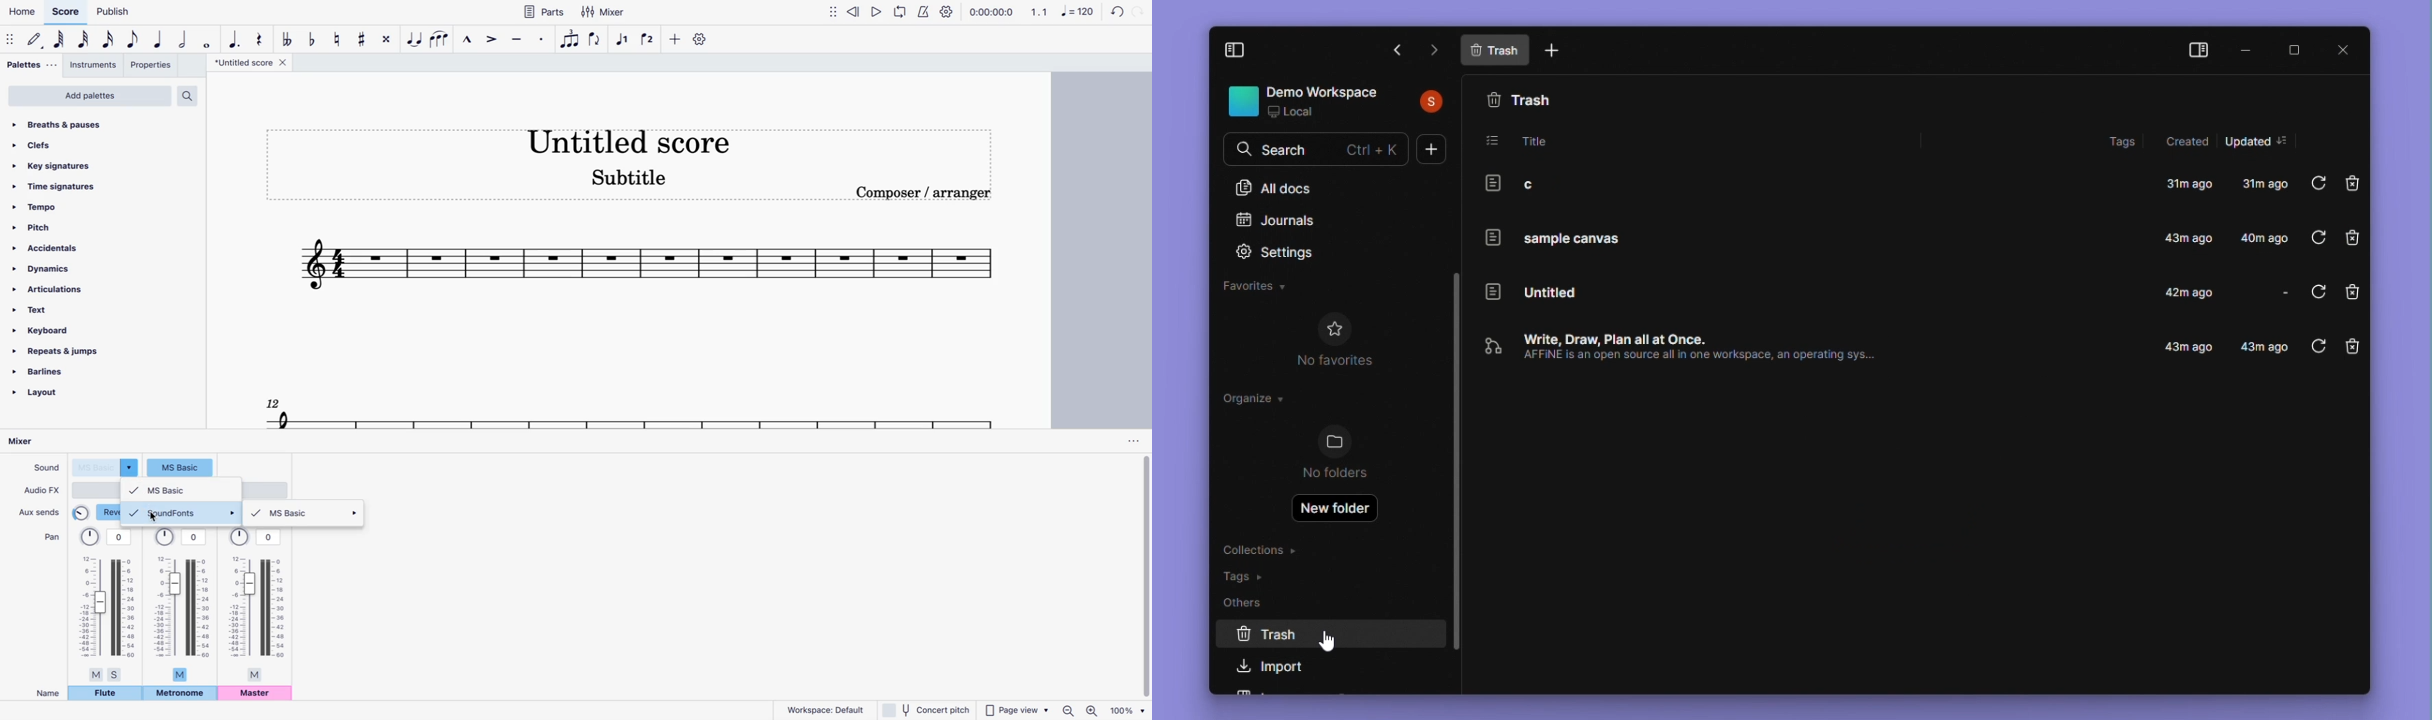 This screenshot has height=728, width=2436. I want to click on toggle natural, so click(335, 38).